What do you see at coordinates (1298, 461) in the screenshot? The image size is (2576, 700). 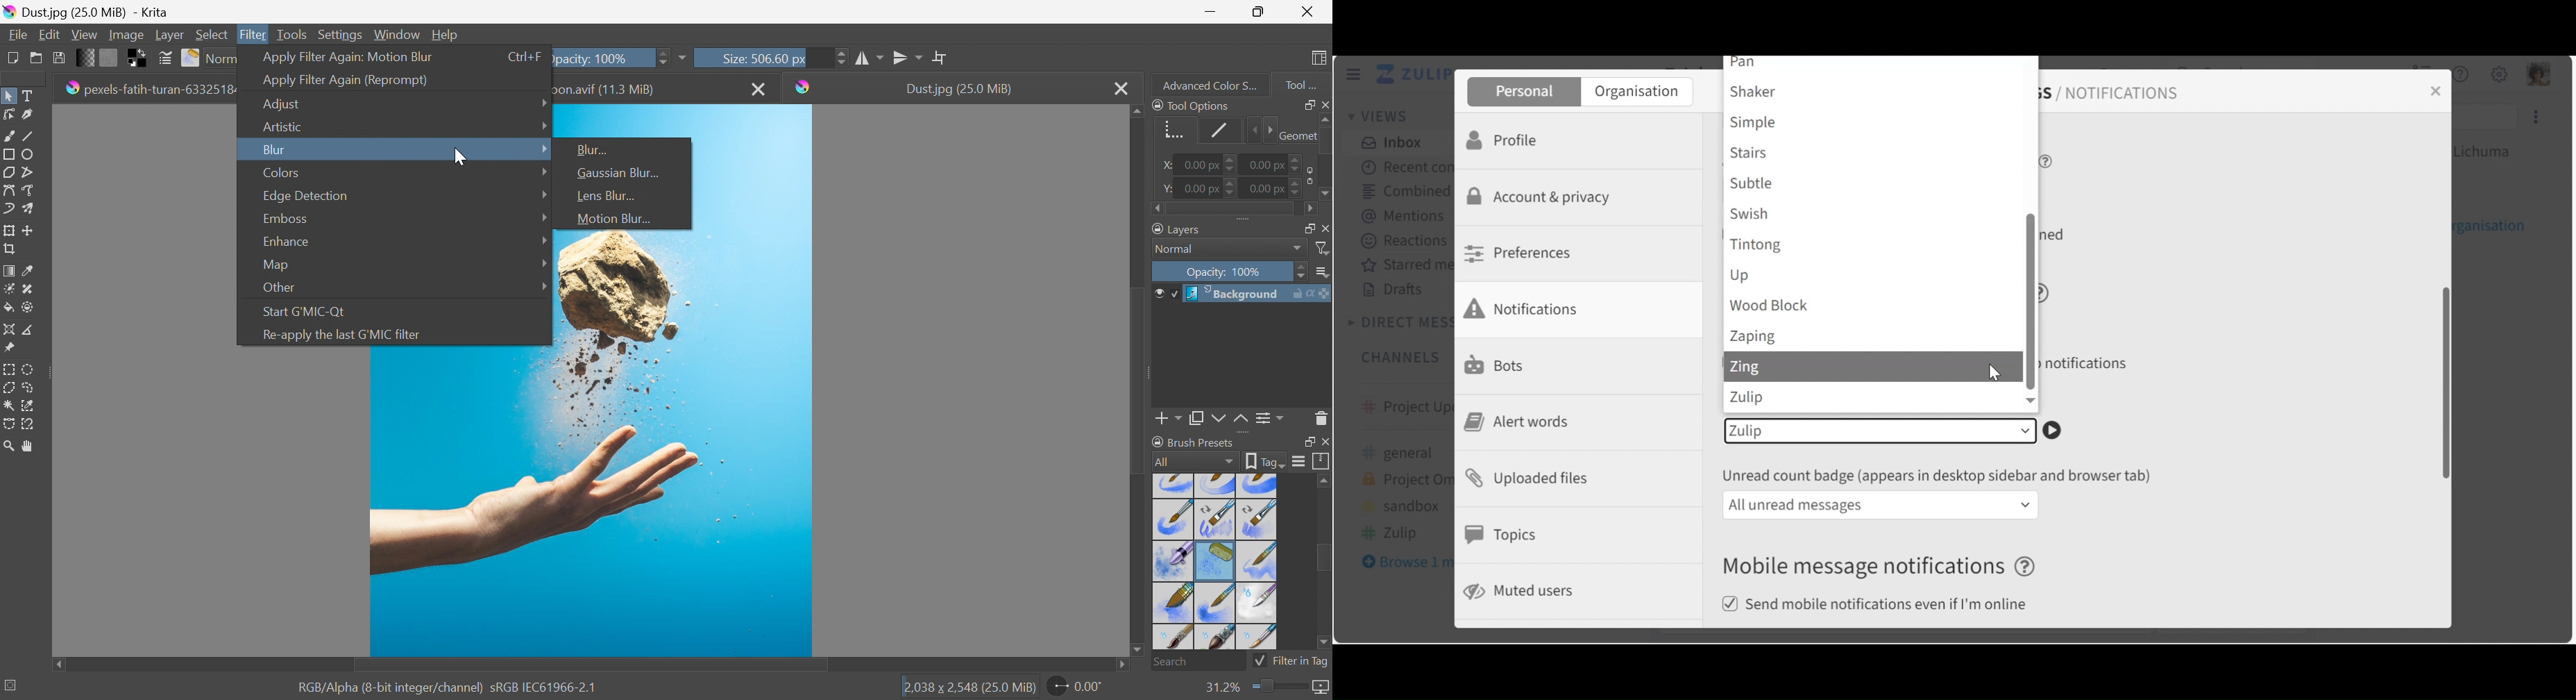 I see `Display settings` at bounding box center [1298, 461].